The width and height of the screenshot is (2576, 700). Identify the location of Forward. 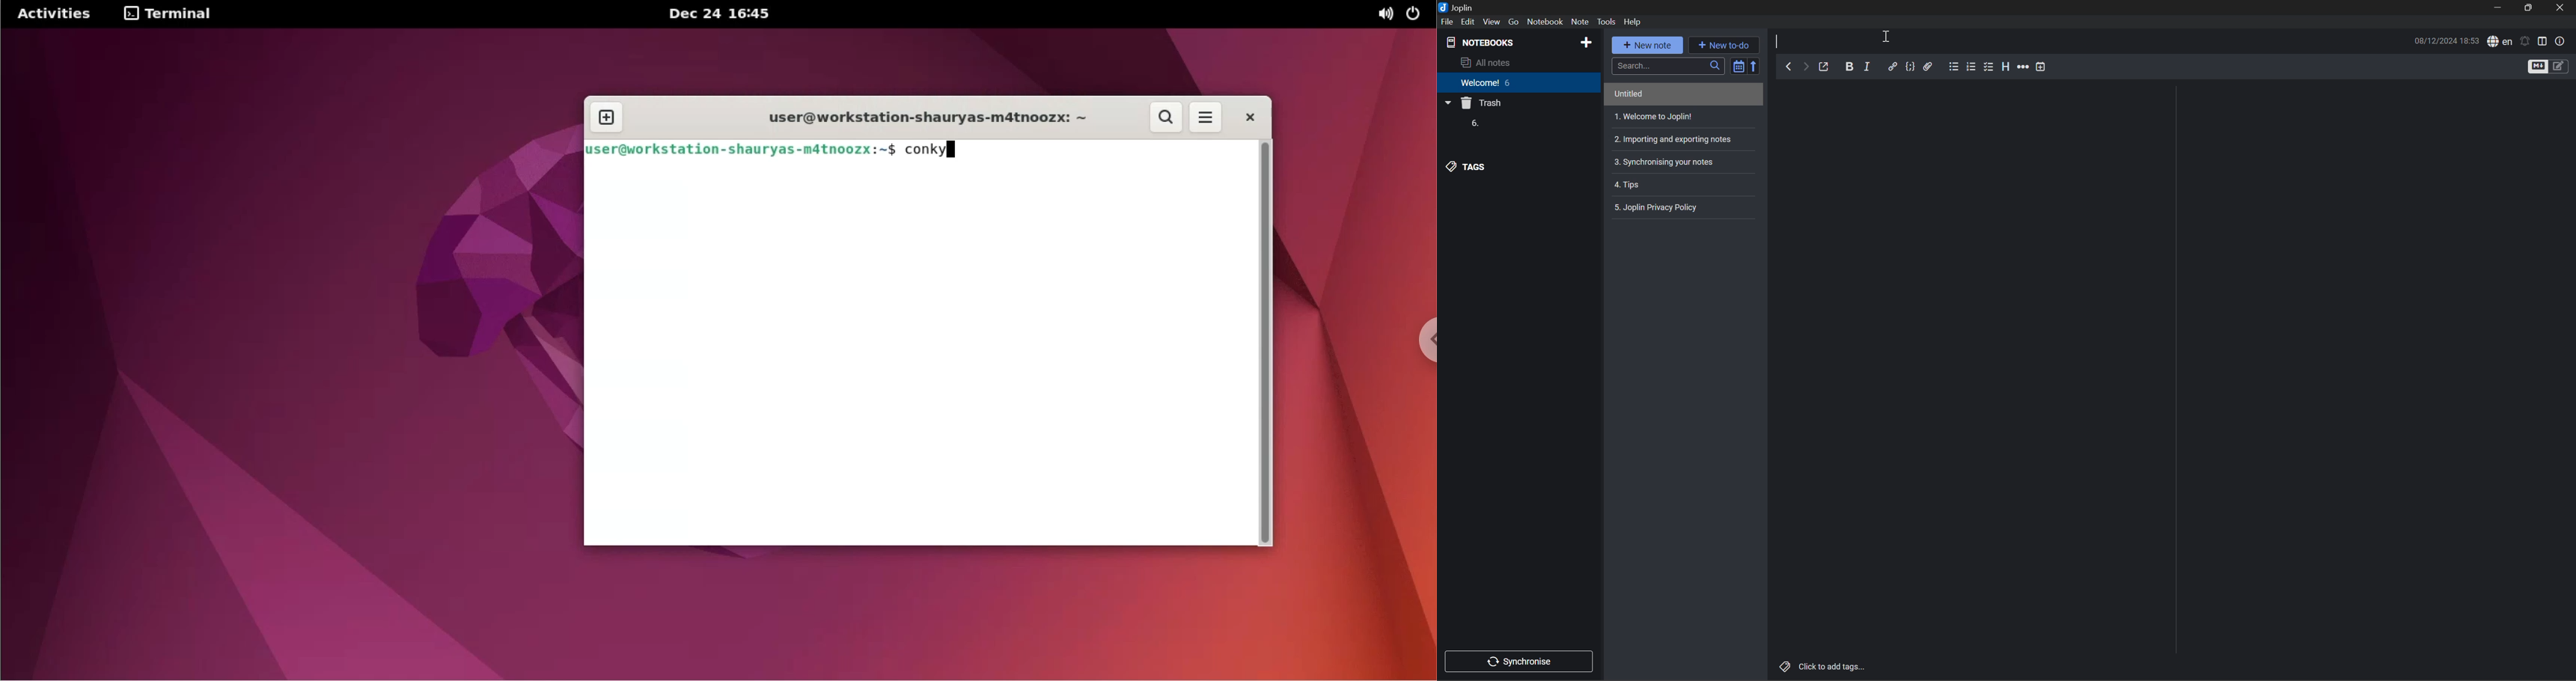
(1804, 67).